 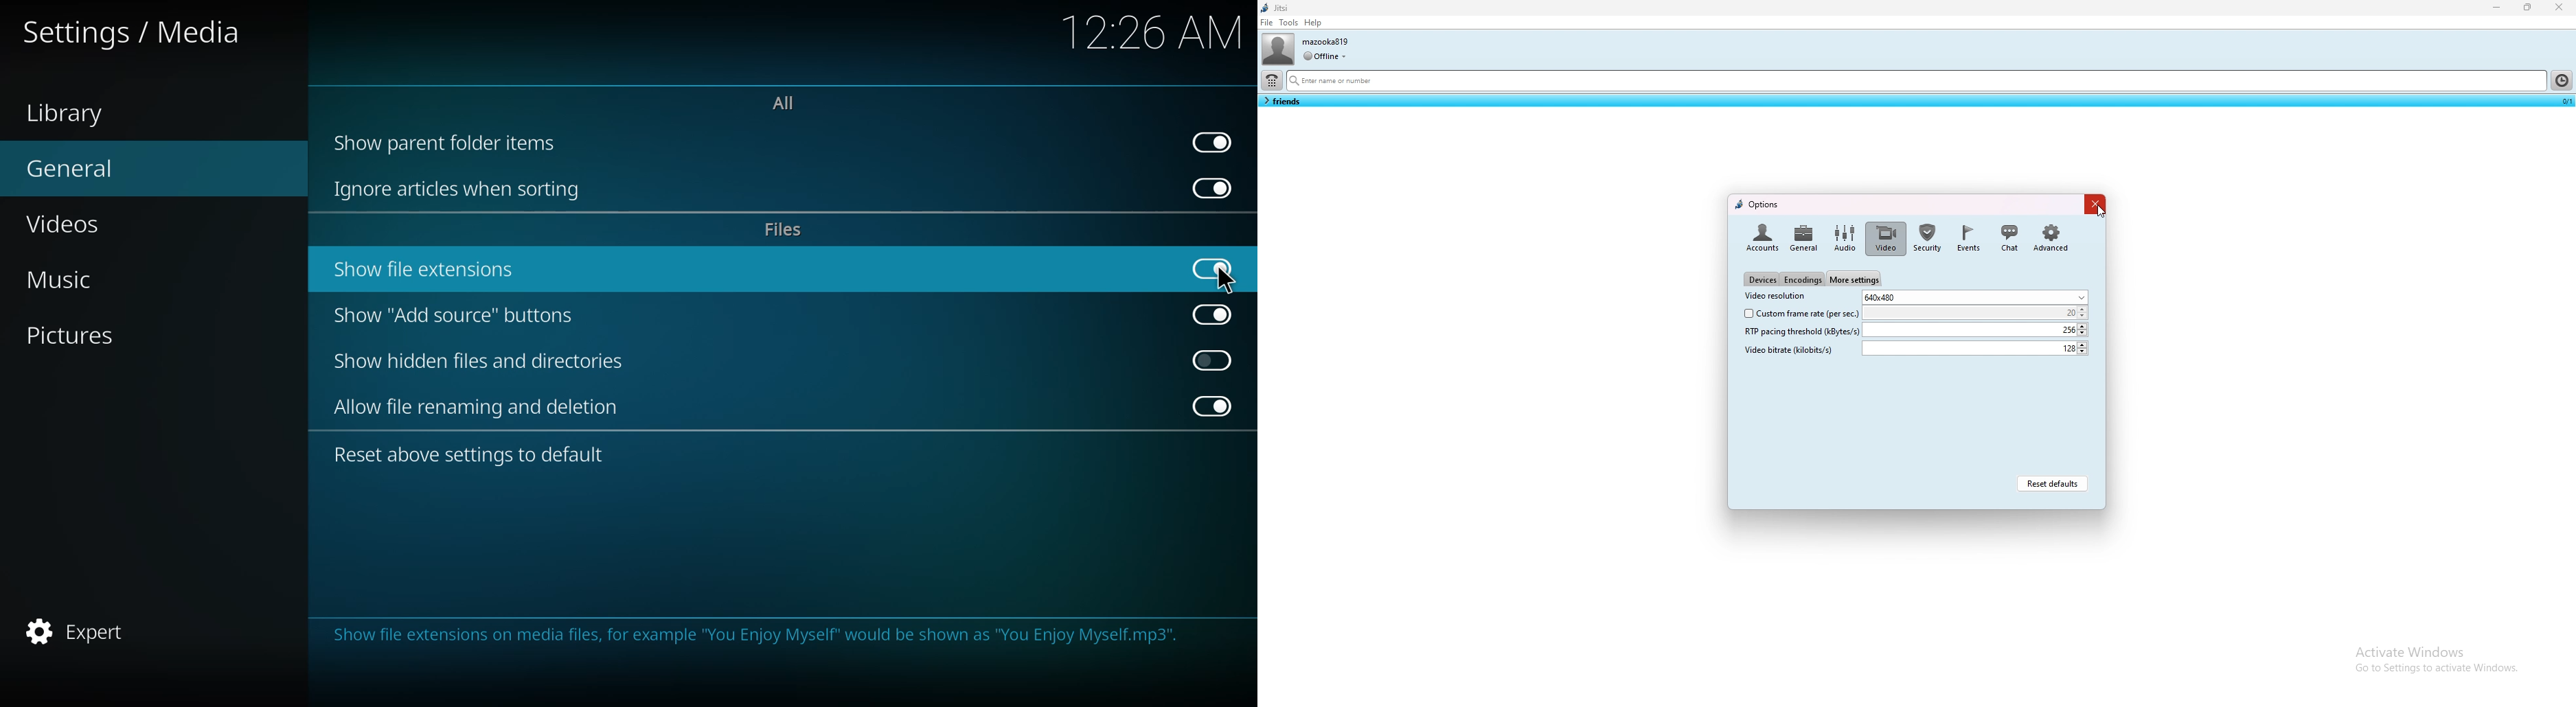 What do you see at coordinates (1224, 281) in the screenshot?
I see `cursor` at bounding box center [1224, 281].